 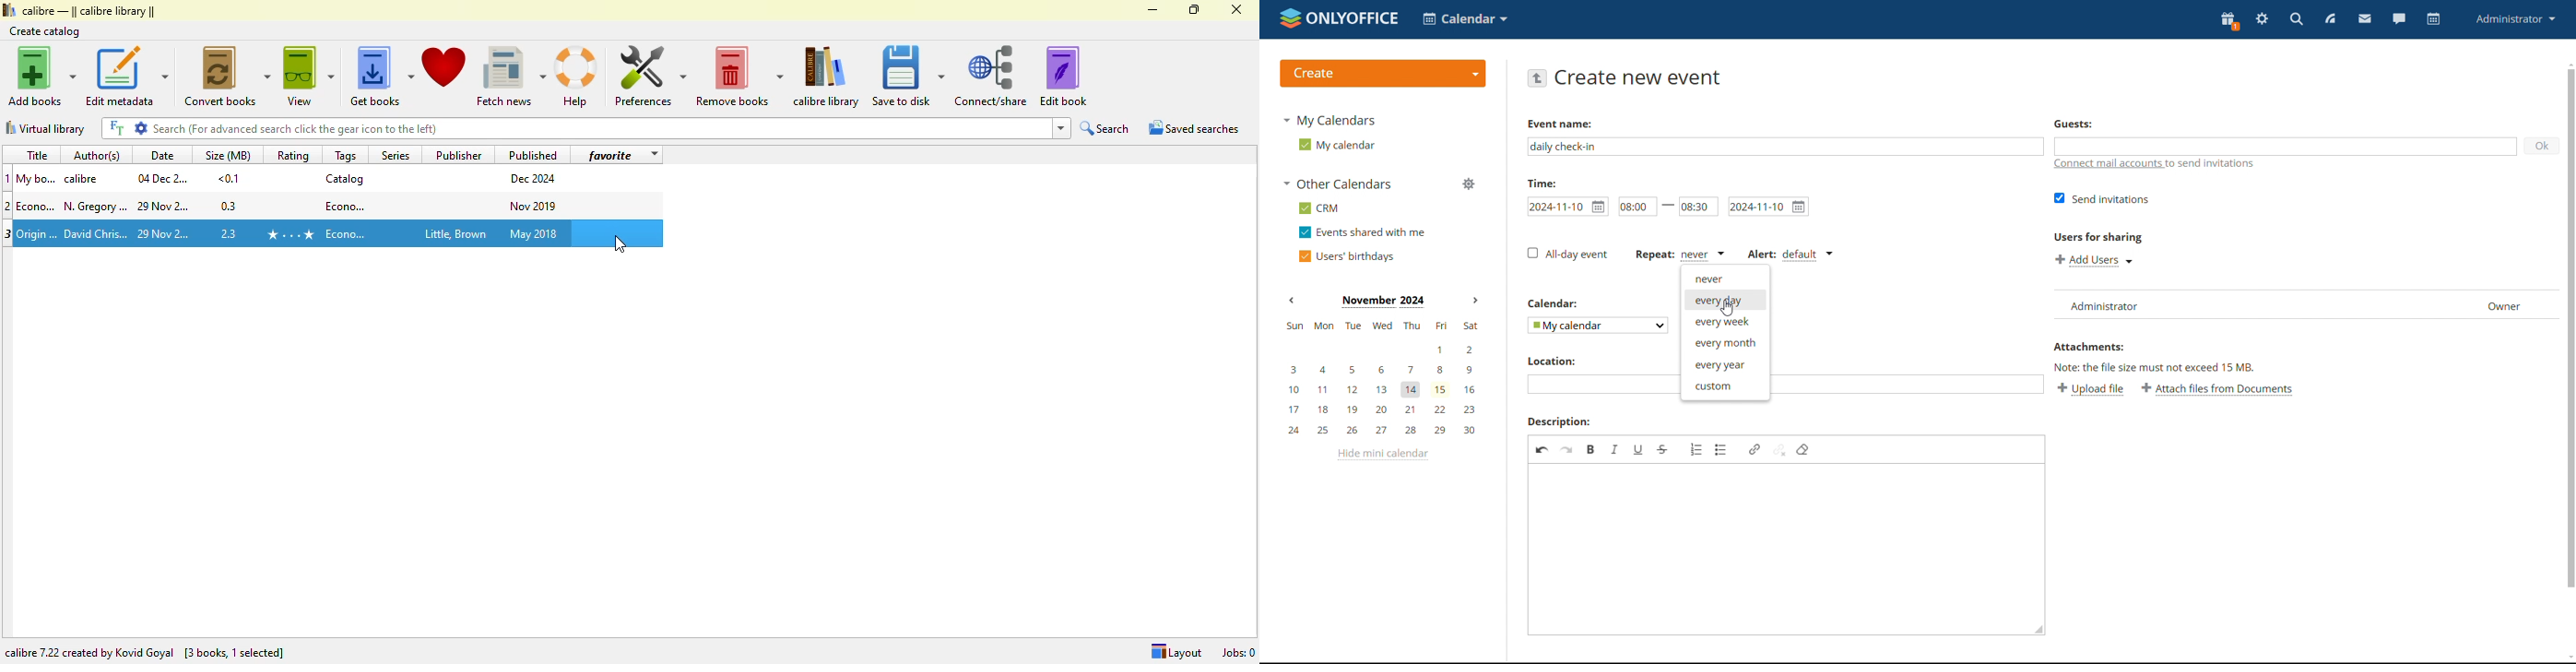 I want to click on 2, so click(x=8, y=206).